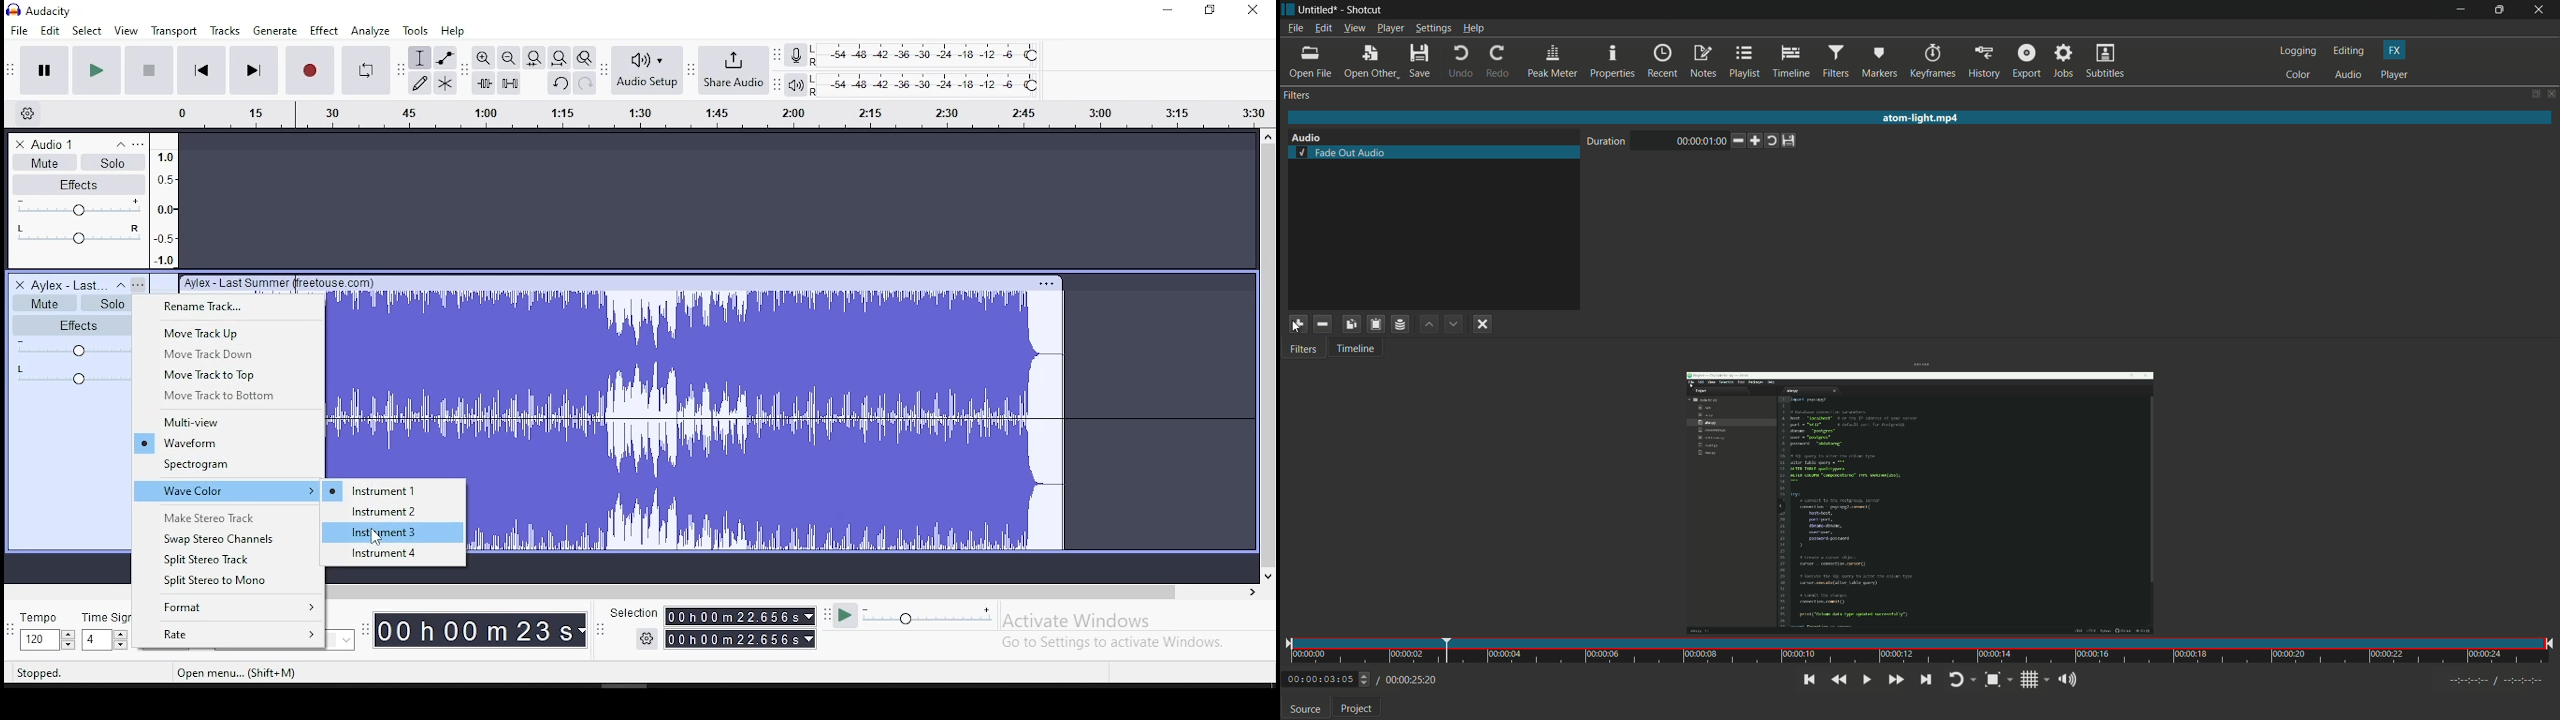 Image resolution: width=2576 pixels, height=728 pixels. What do you see at coordinates (1256, 9) in the screenshot?
I see `close window` at bounding box center [1256, 9].